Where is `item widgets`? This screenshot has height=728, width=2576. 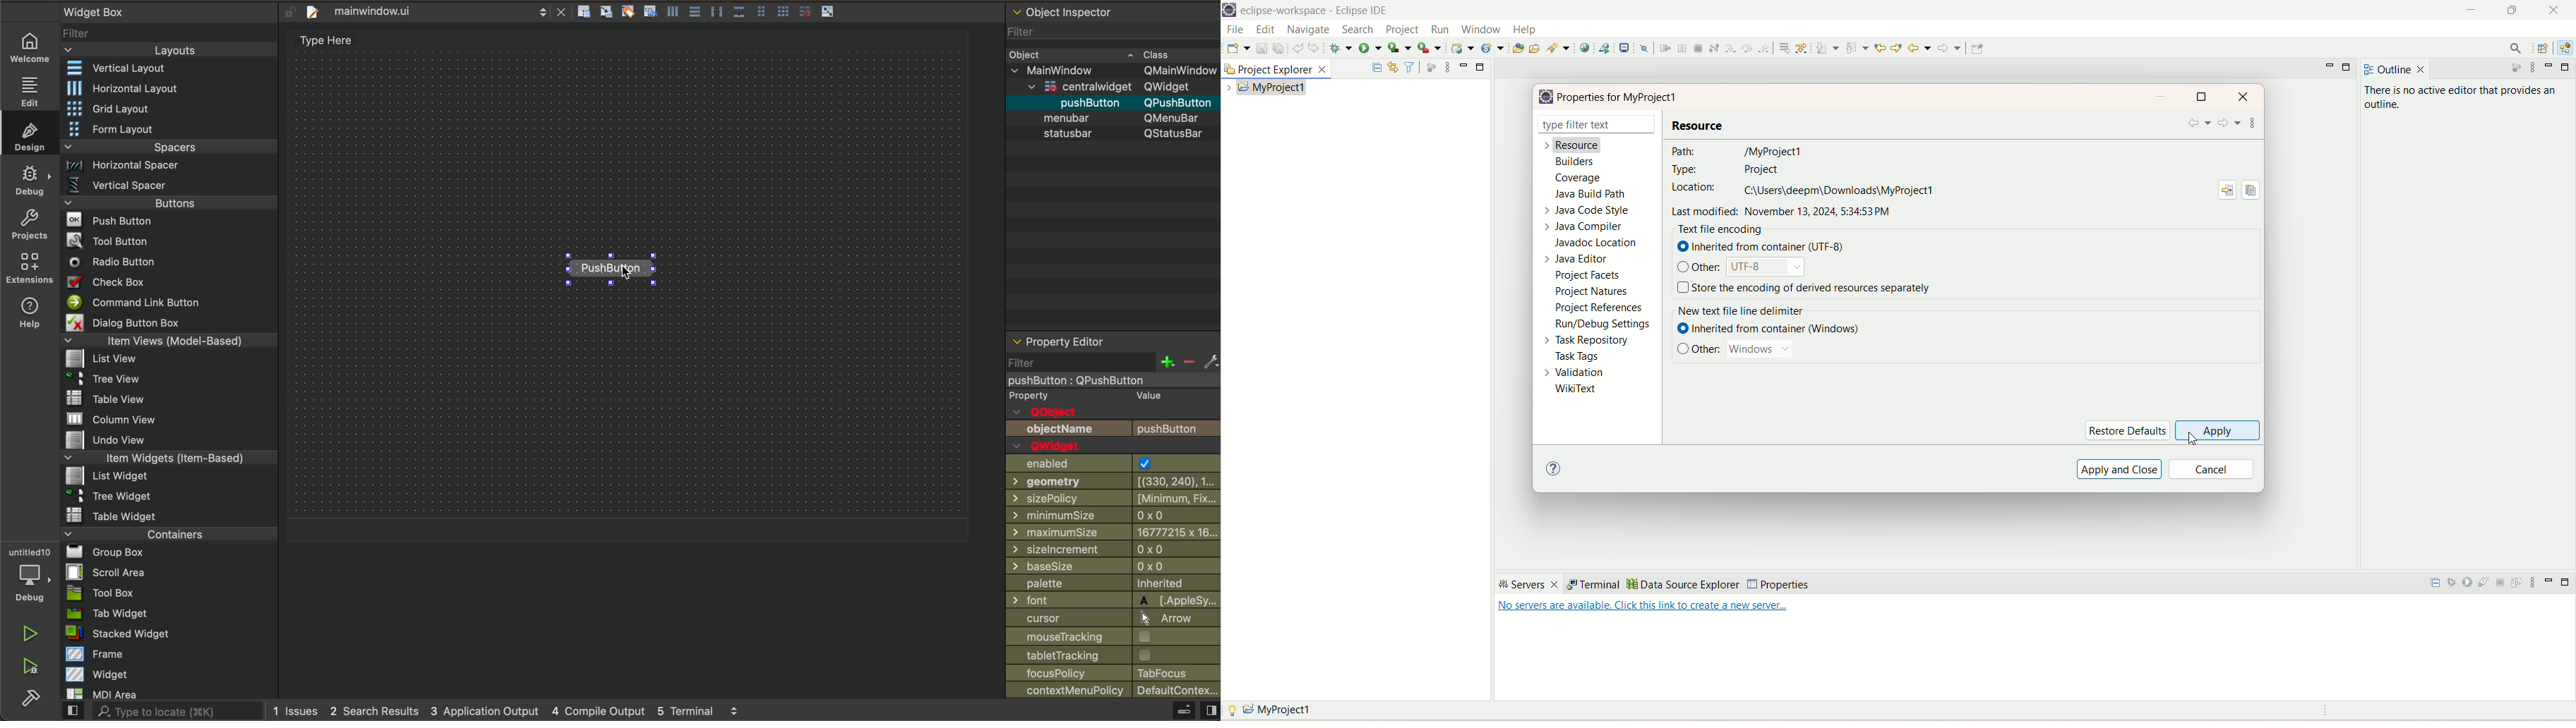 item widgets is located at coordinates (167, 459).